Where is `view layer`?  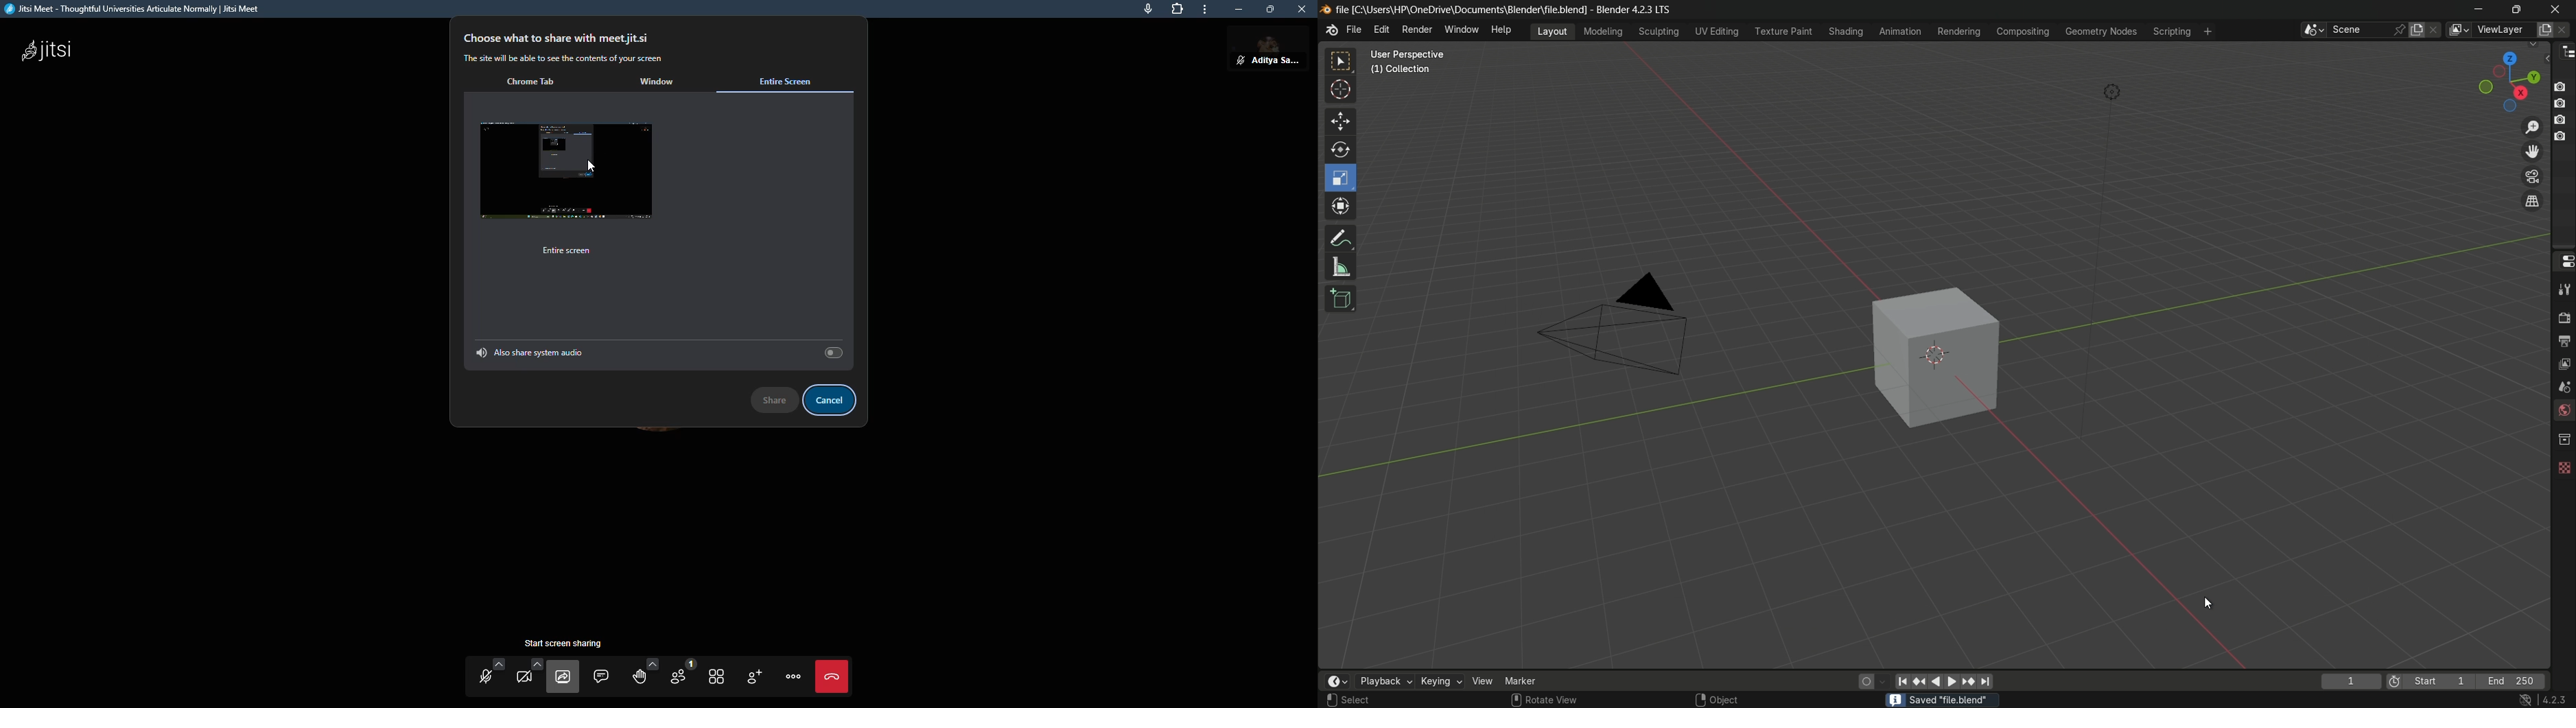 view layer is located at coordinates (2458, 30).